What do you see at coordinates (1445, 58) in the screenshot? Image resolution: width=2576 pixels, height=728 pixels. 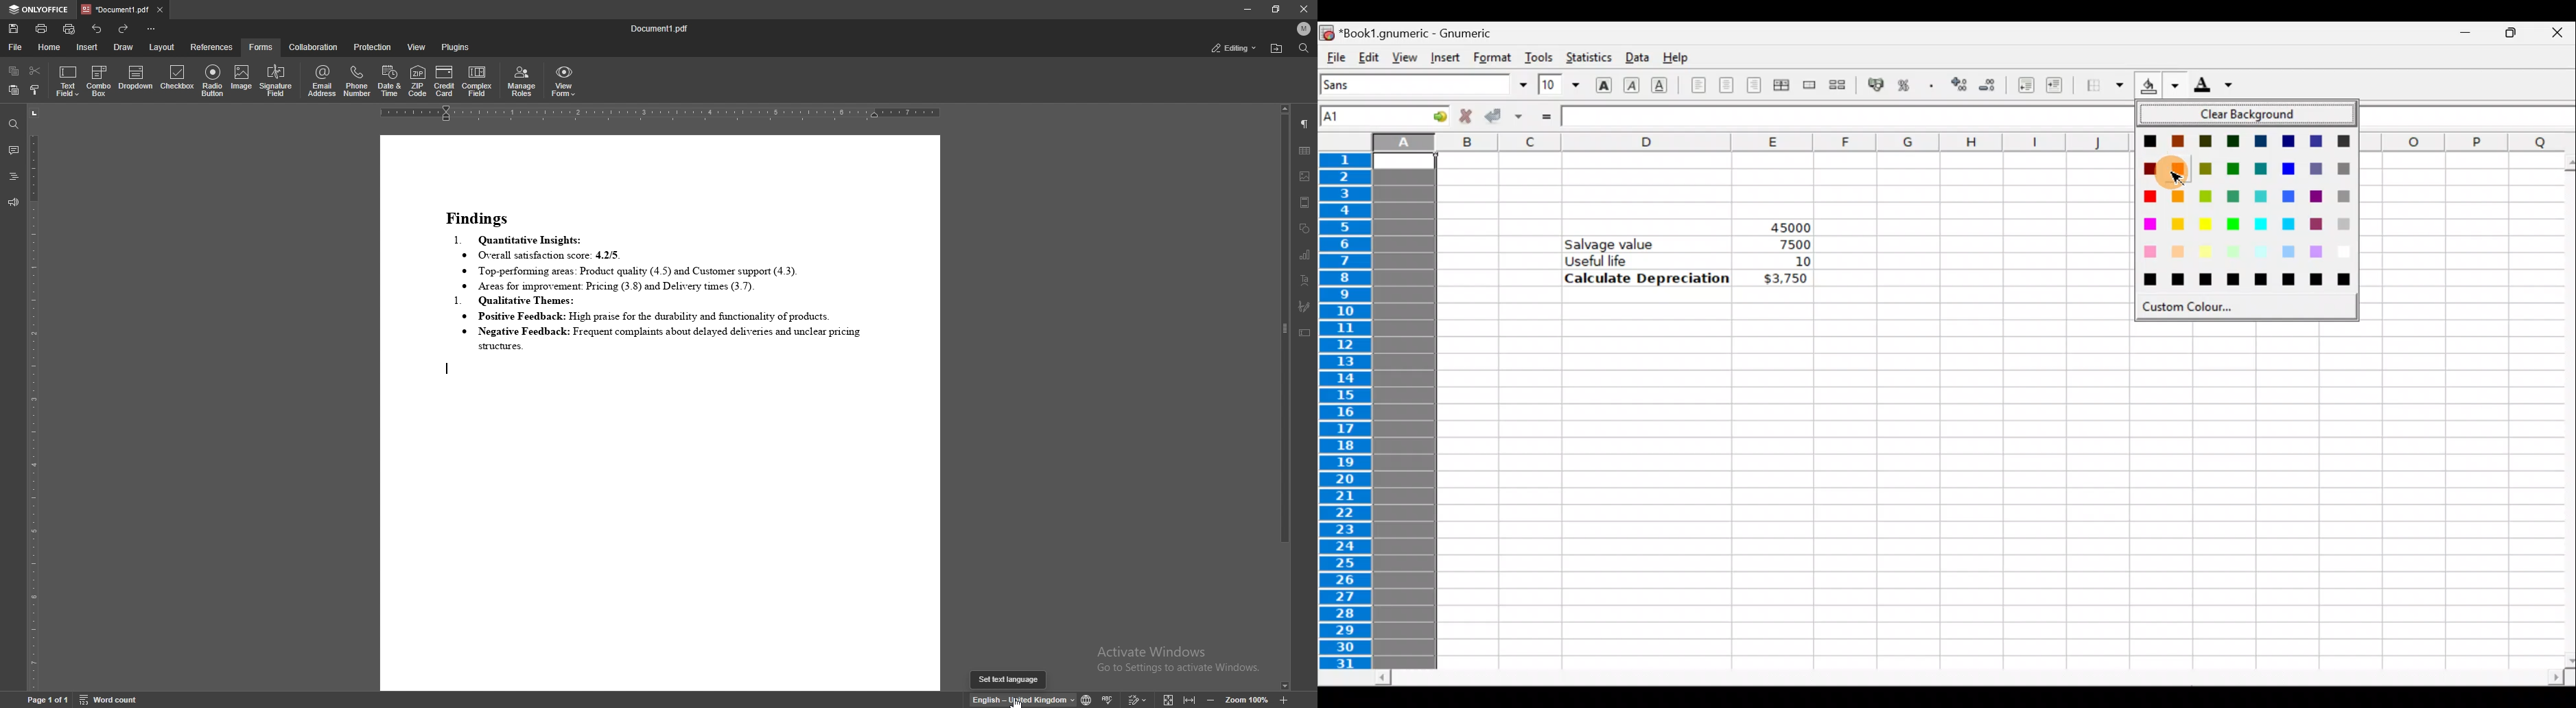 I see `Insert` at bounding box center [1445, 58].